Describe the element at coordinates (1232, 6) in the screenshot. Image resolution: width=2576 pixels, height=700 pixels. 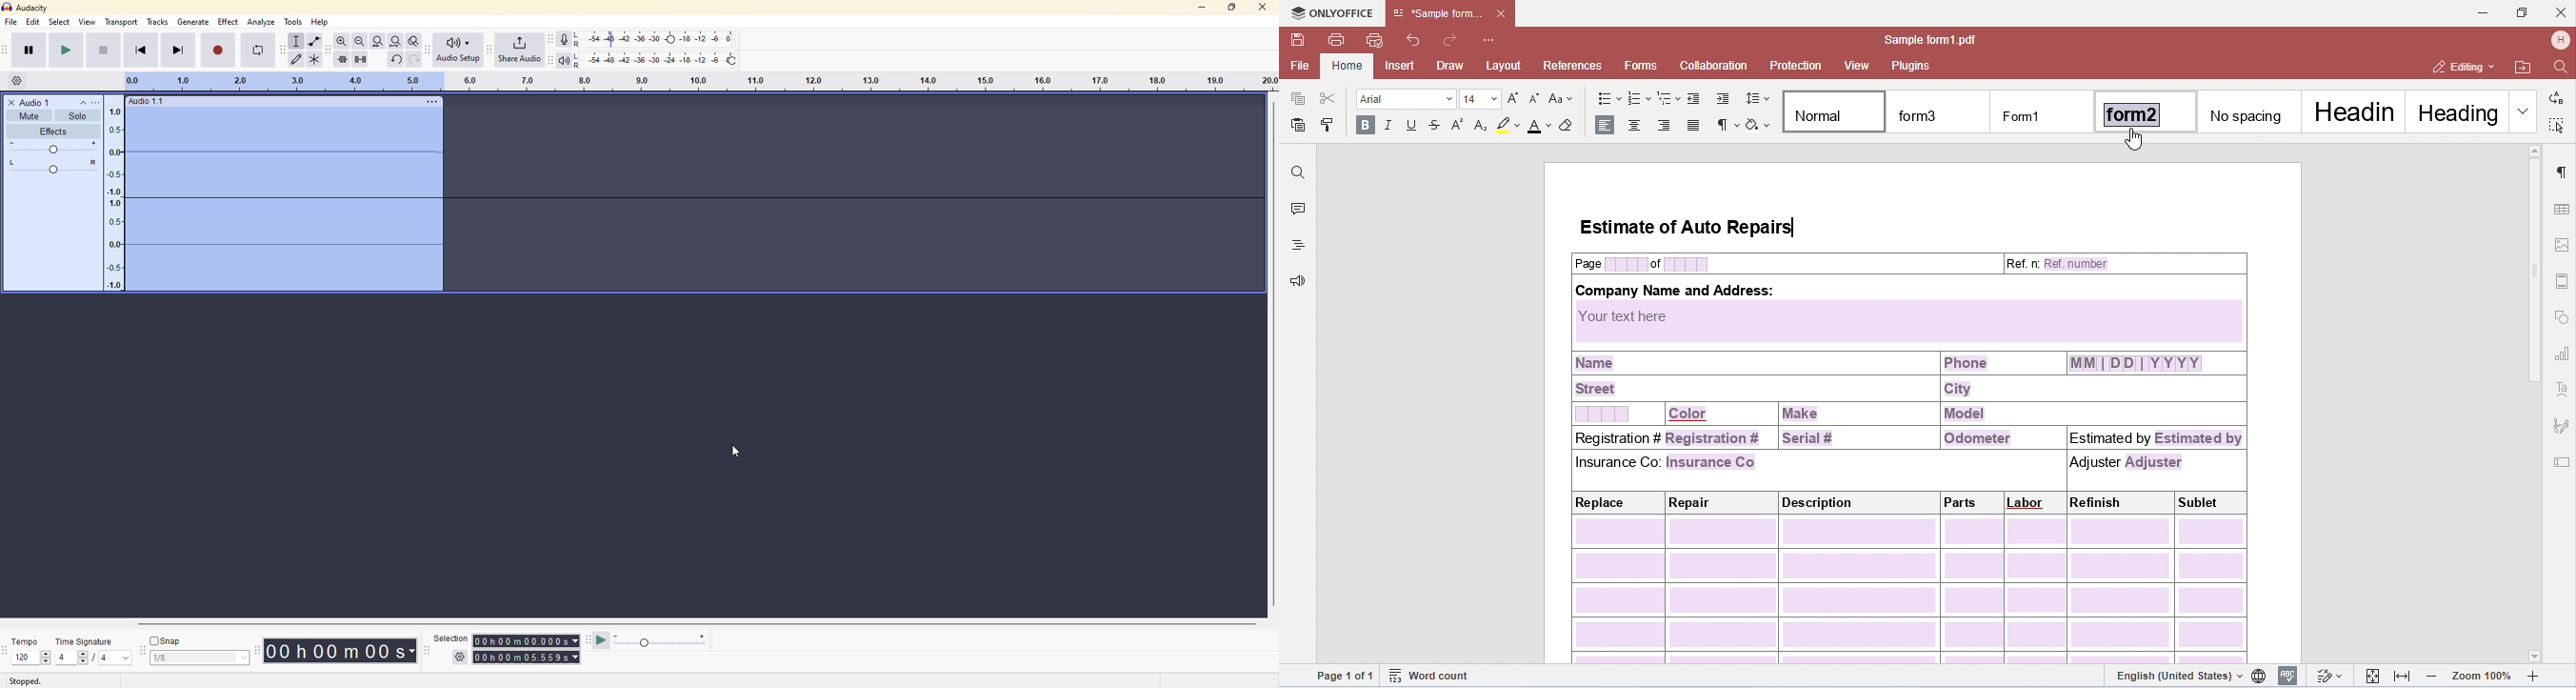
I see `maximize` at that location.